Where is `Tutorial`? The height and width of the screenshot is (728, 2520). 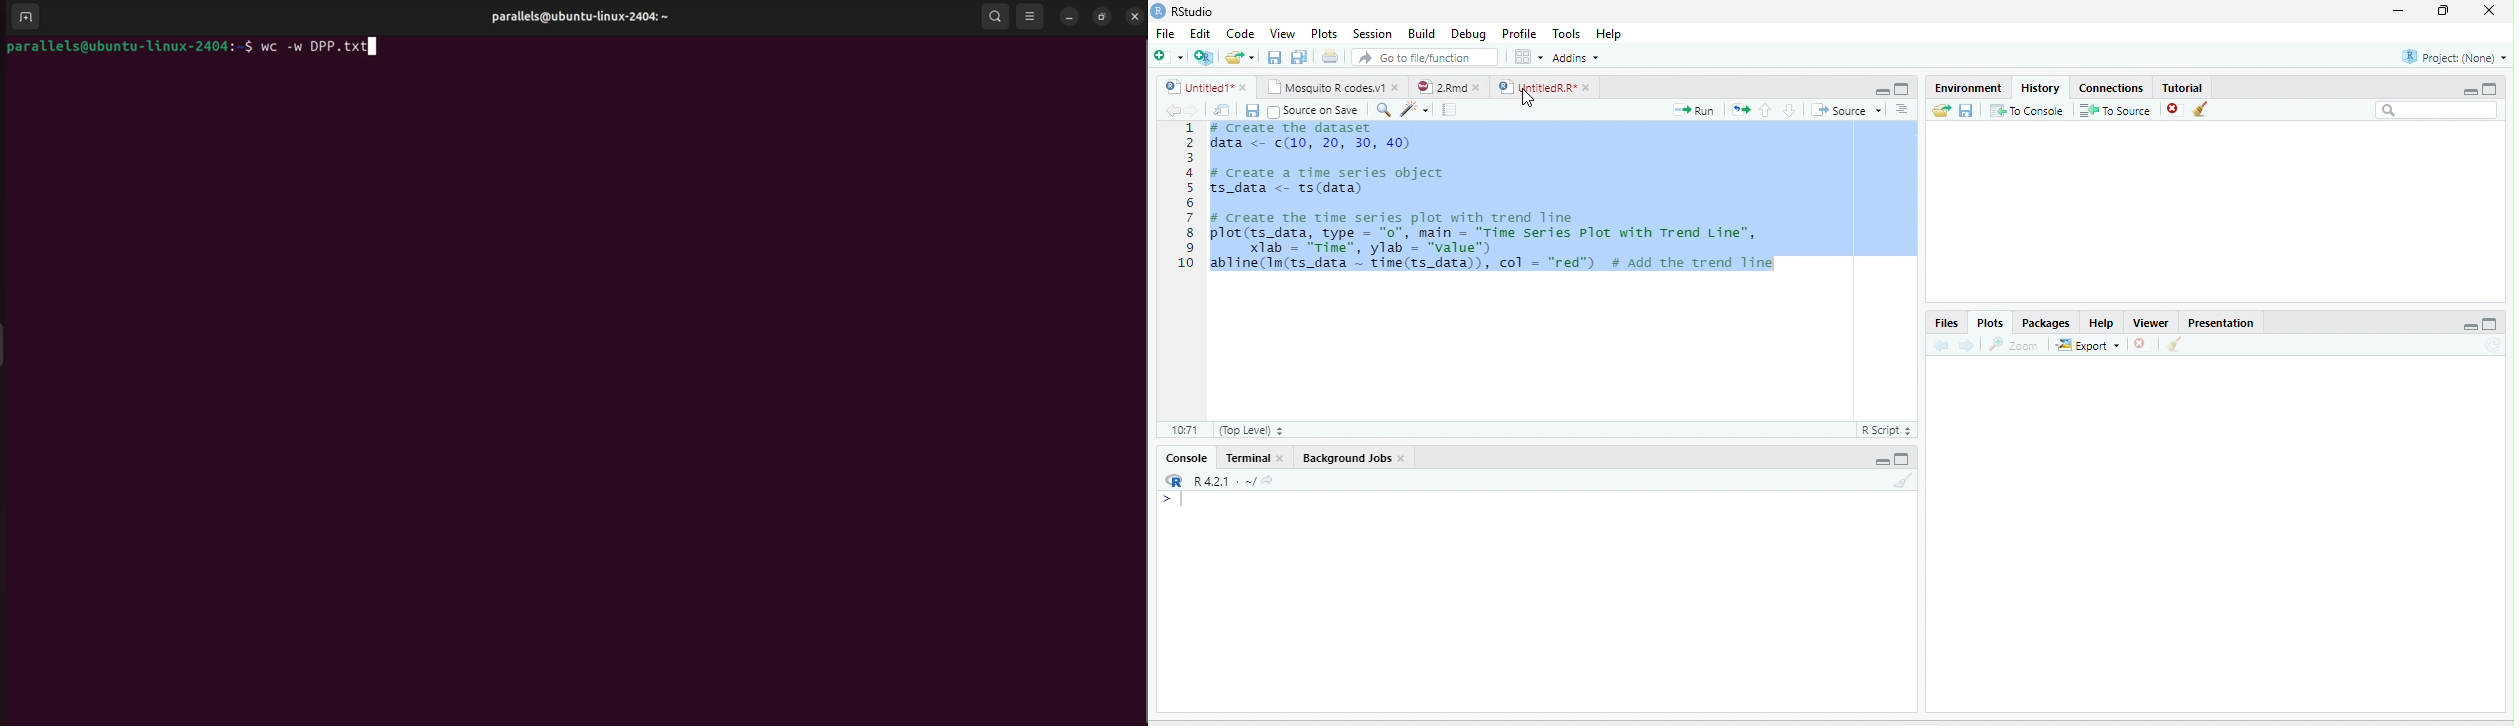 Tutorial is located at coordinates (2184, 87).